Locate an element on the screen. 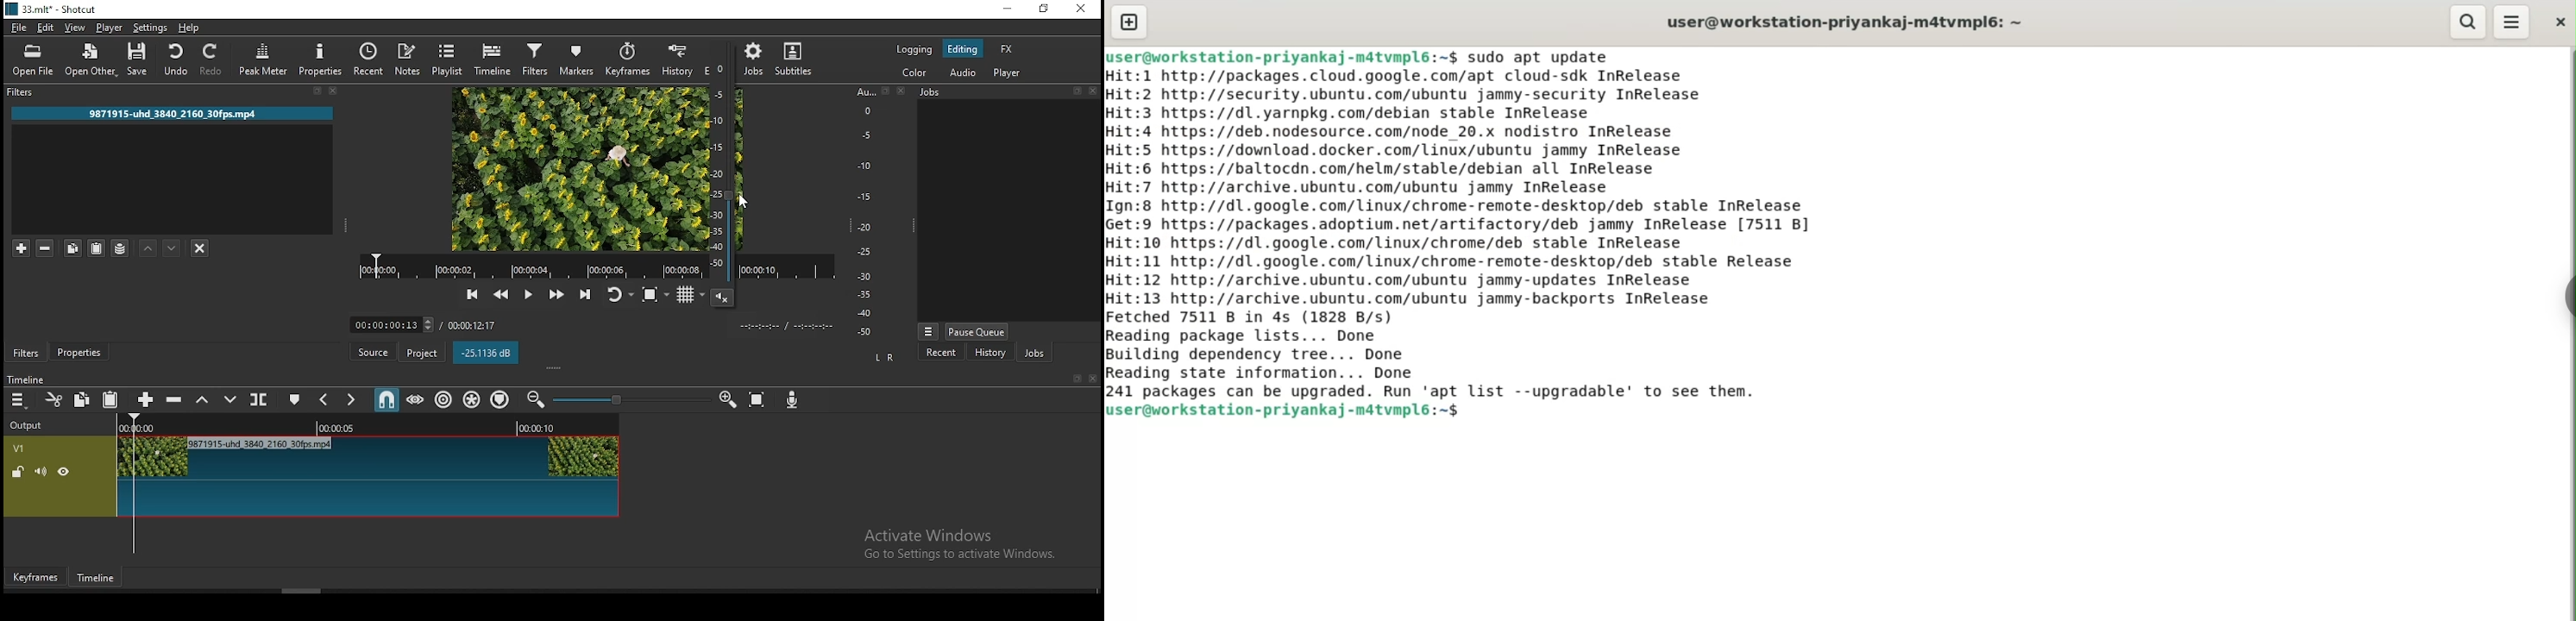  skip to next point is located at coordinates (584, 293).